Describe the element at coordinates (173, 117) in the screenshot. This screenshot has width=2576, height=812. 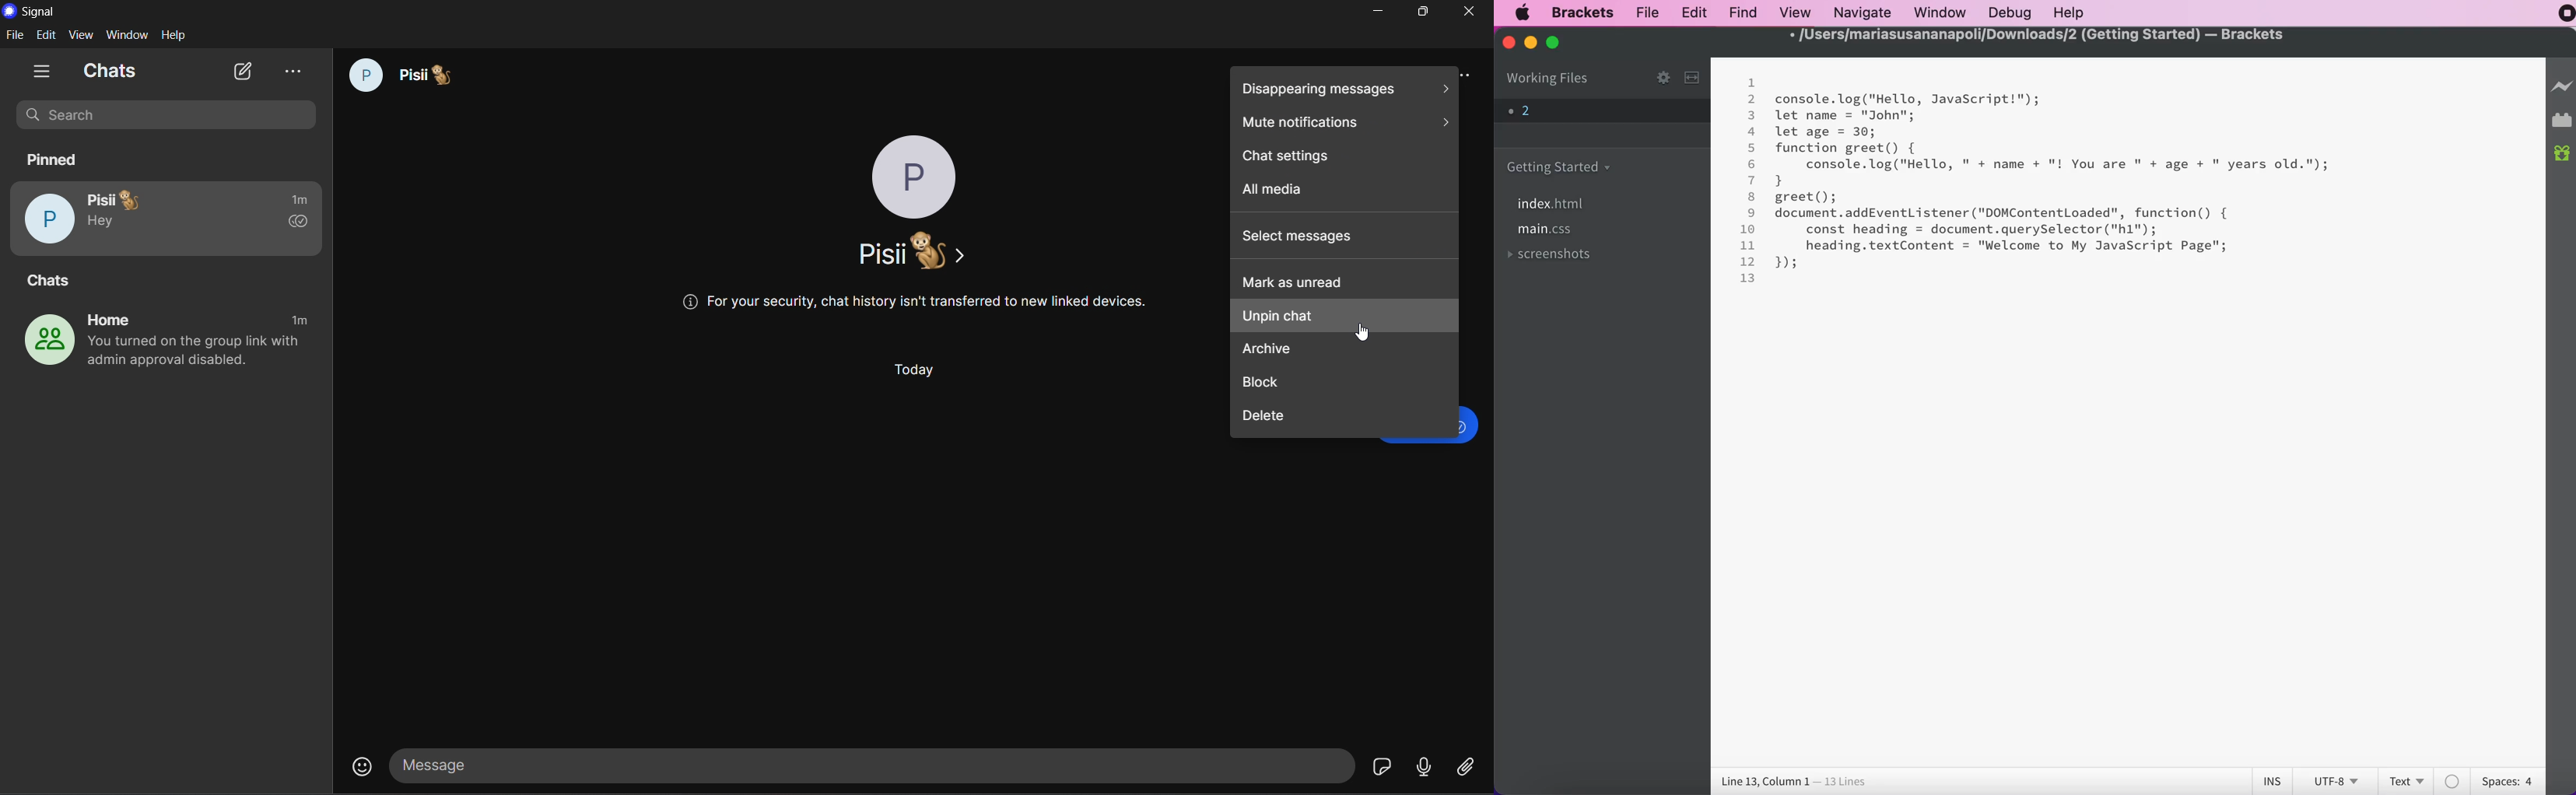
I see `search` at that location.